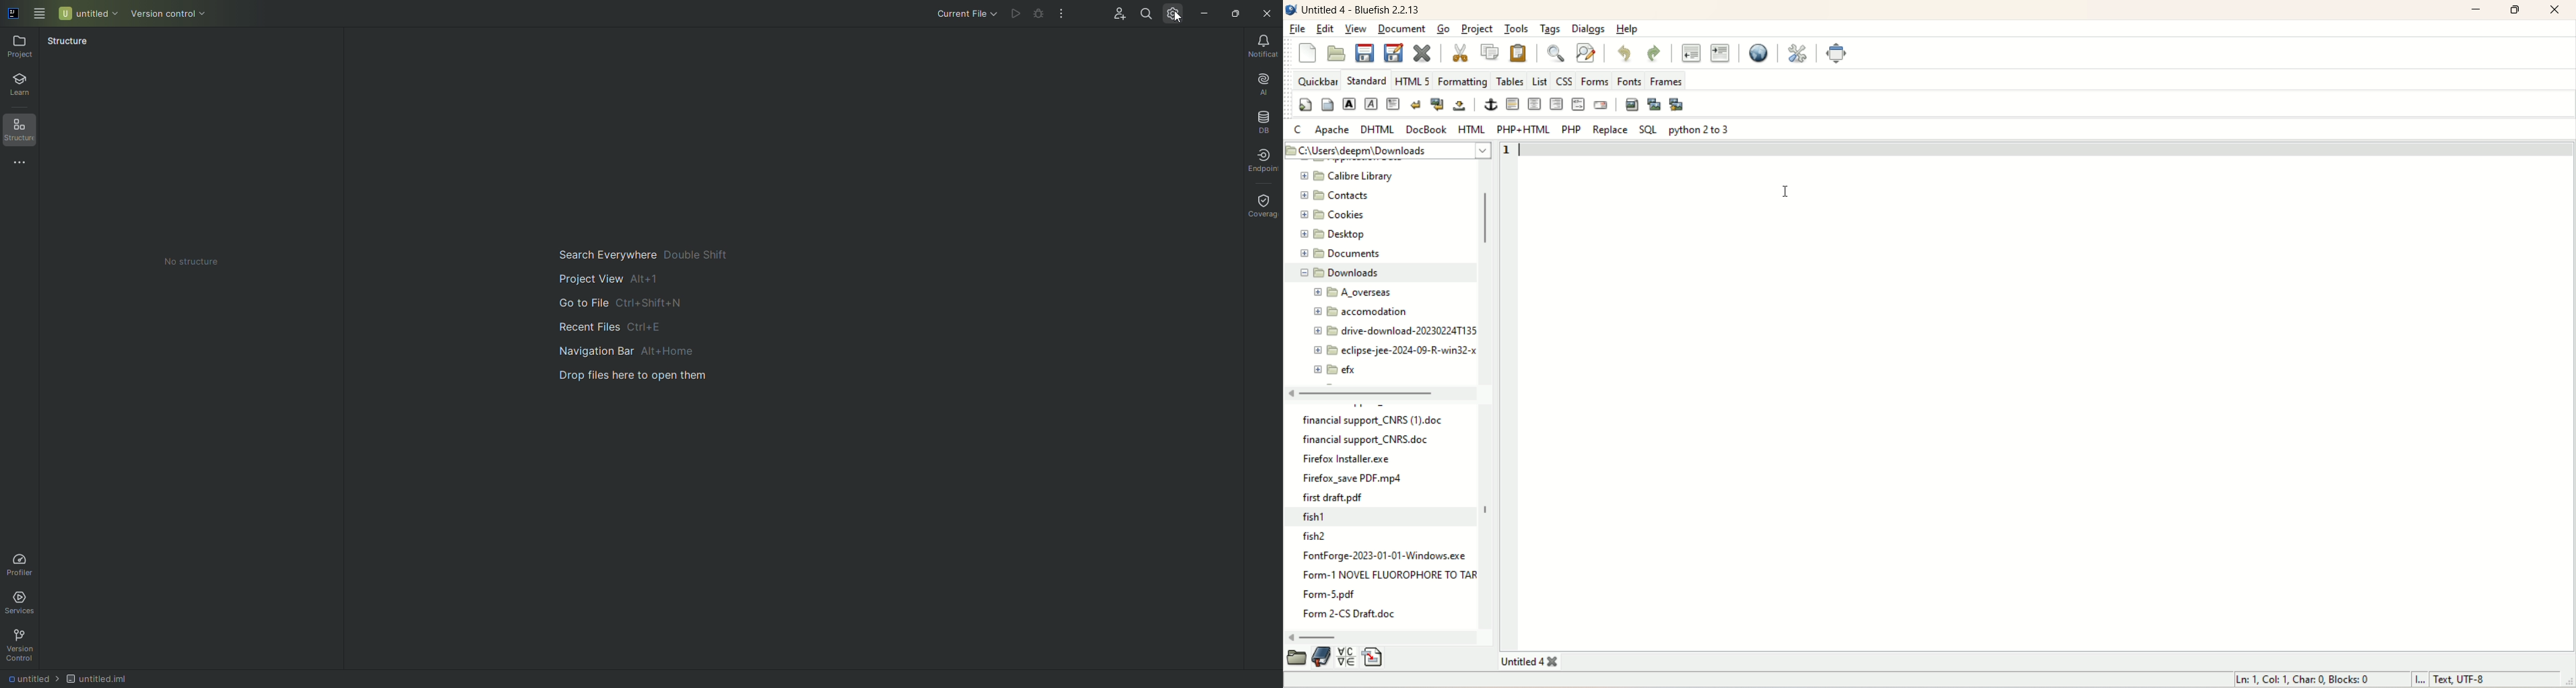 The width and height of the screenshot is (2576, 700). I want to click on insertion cursor, so click(1787, 192).